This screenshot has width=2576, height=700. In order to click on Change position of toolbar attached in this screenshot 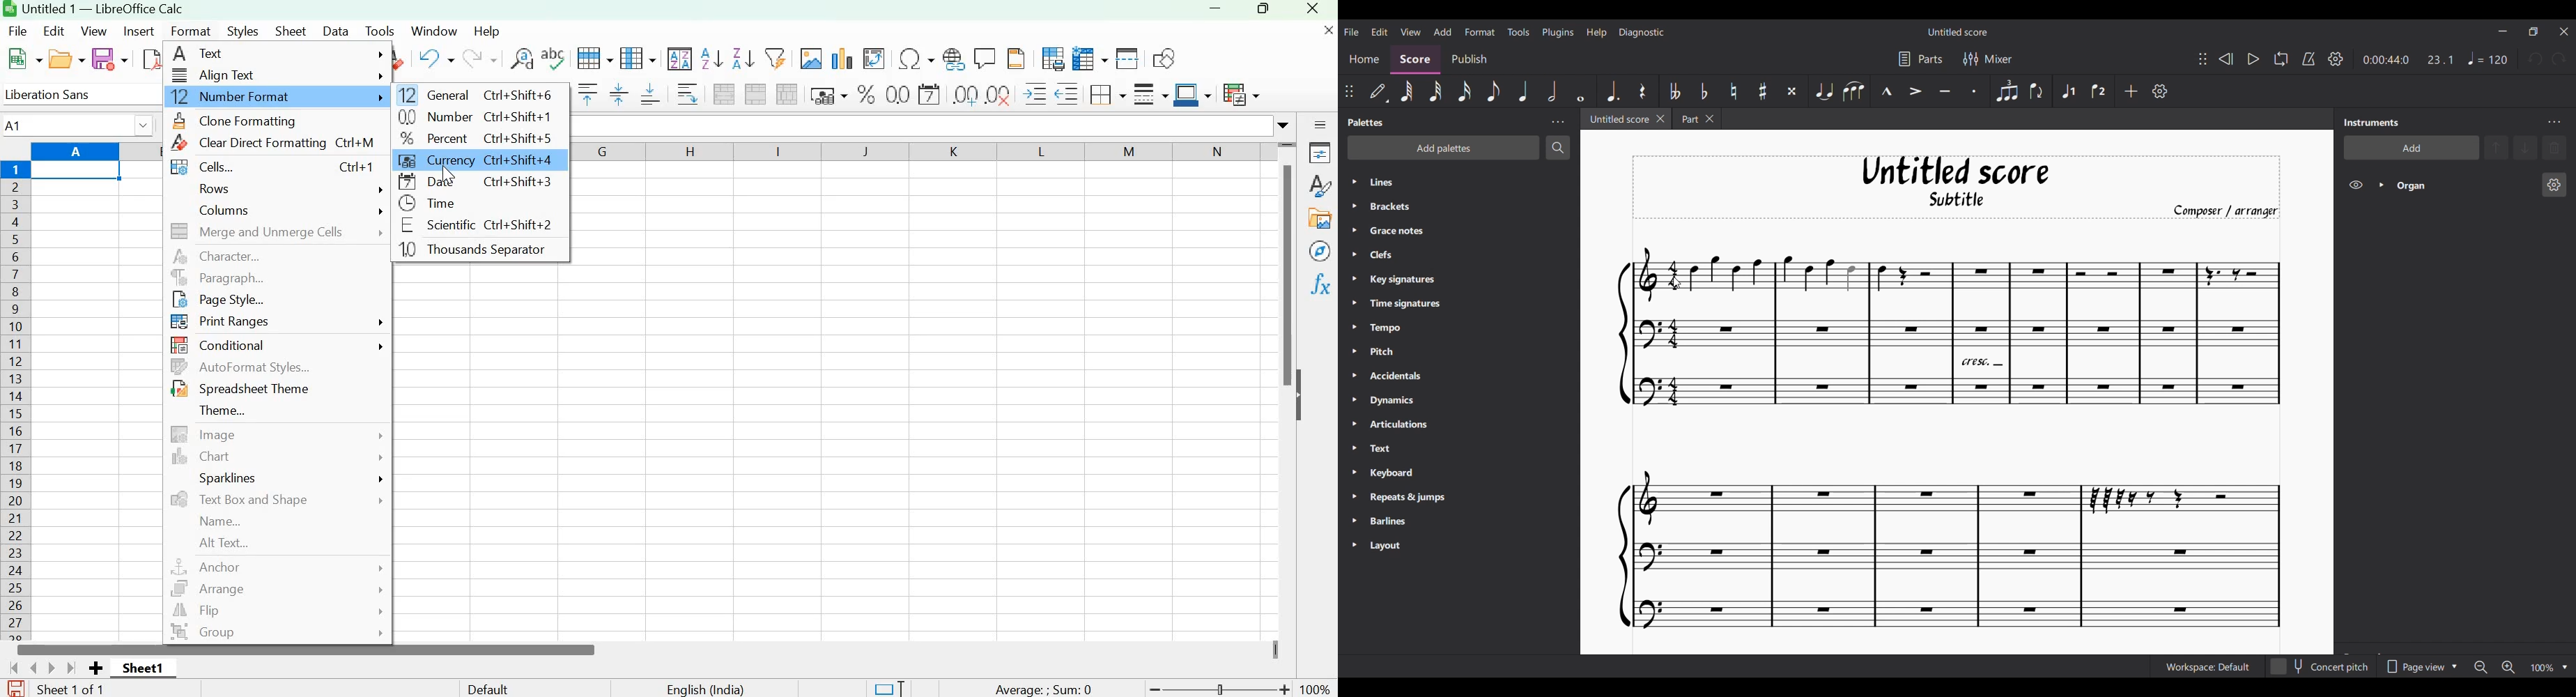, I will do `click(1349, 91)`.